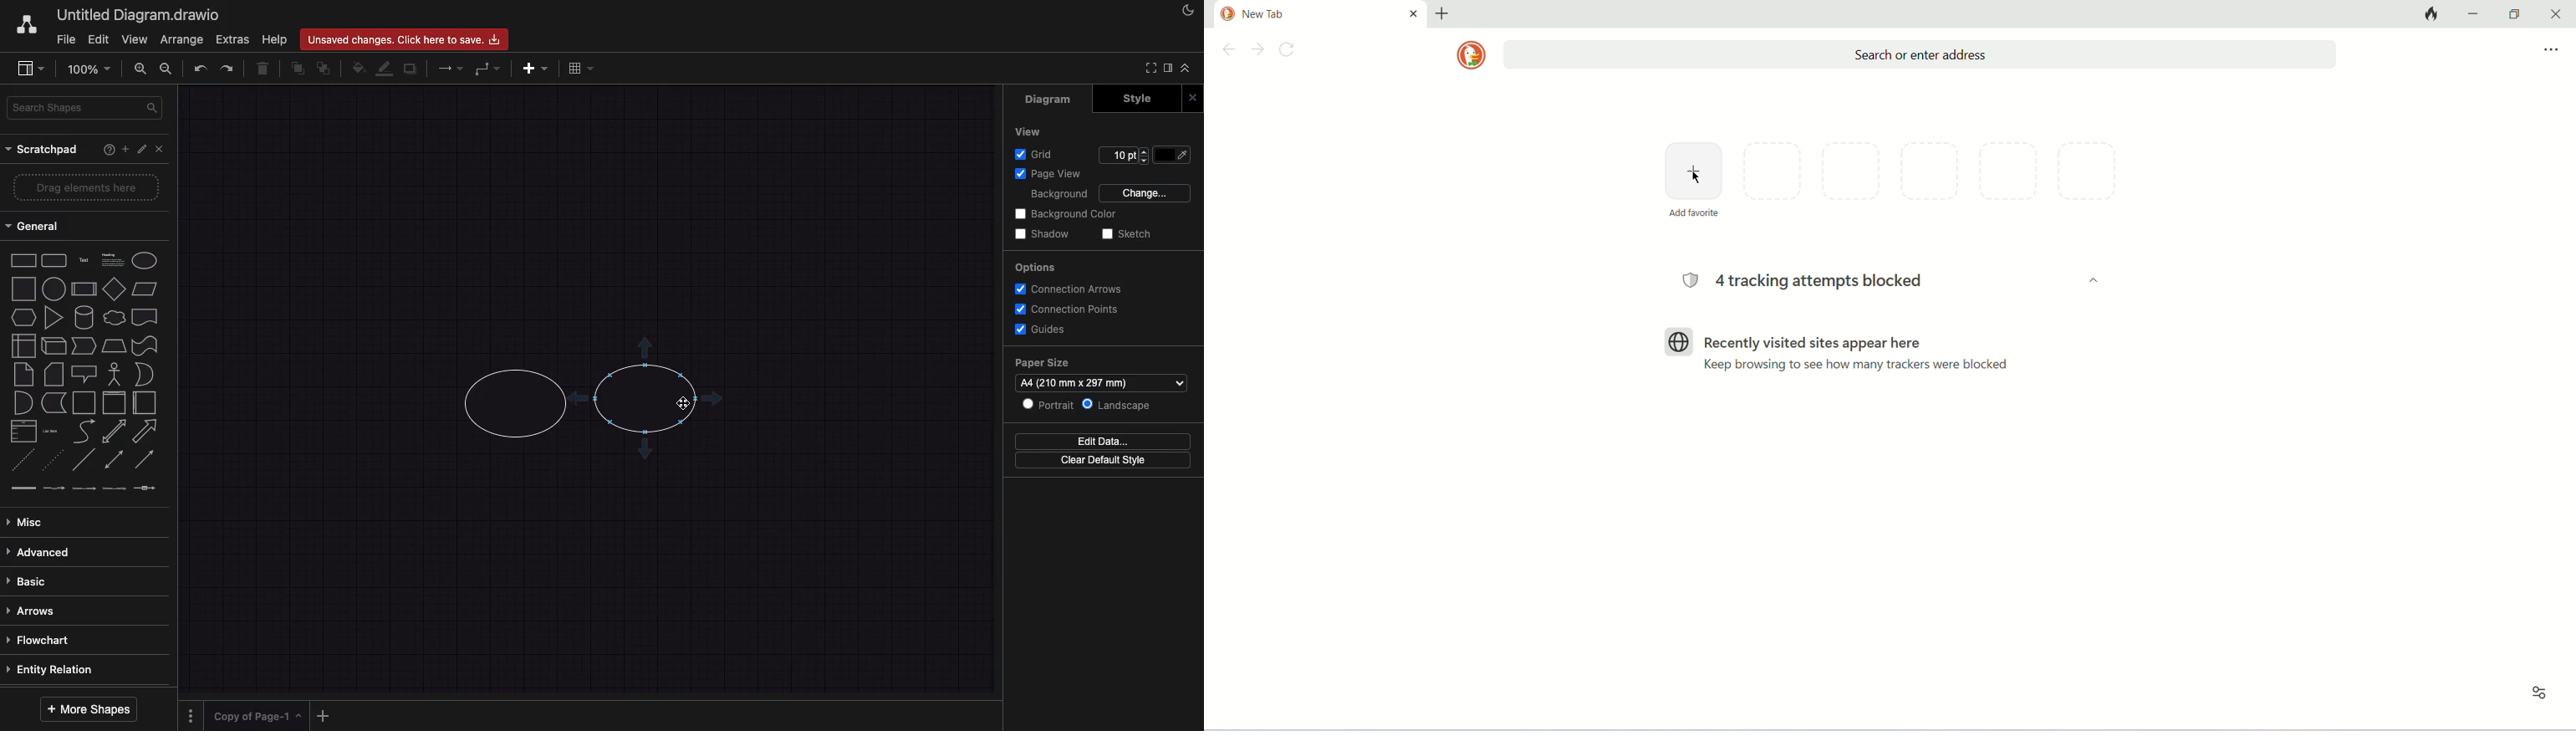 Image resolution: width=2576 pixels, height=756 pixels. I want to click on redo, so click(228, 68).